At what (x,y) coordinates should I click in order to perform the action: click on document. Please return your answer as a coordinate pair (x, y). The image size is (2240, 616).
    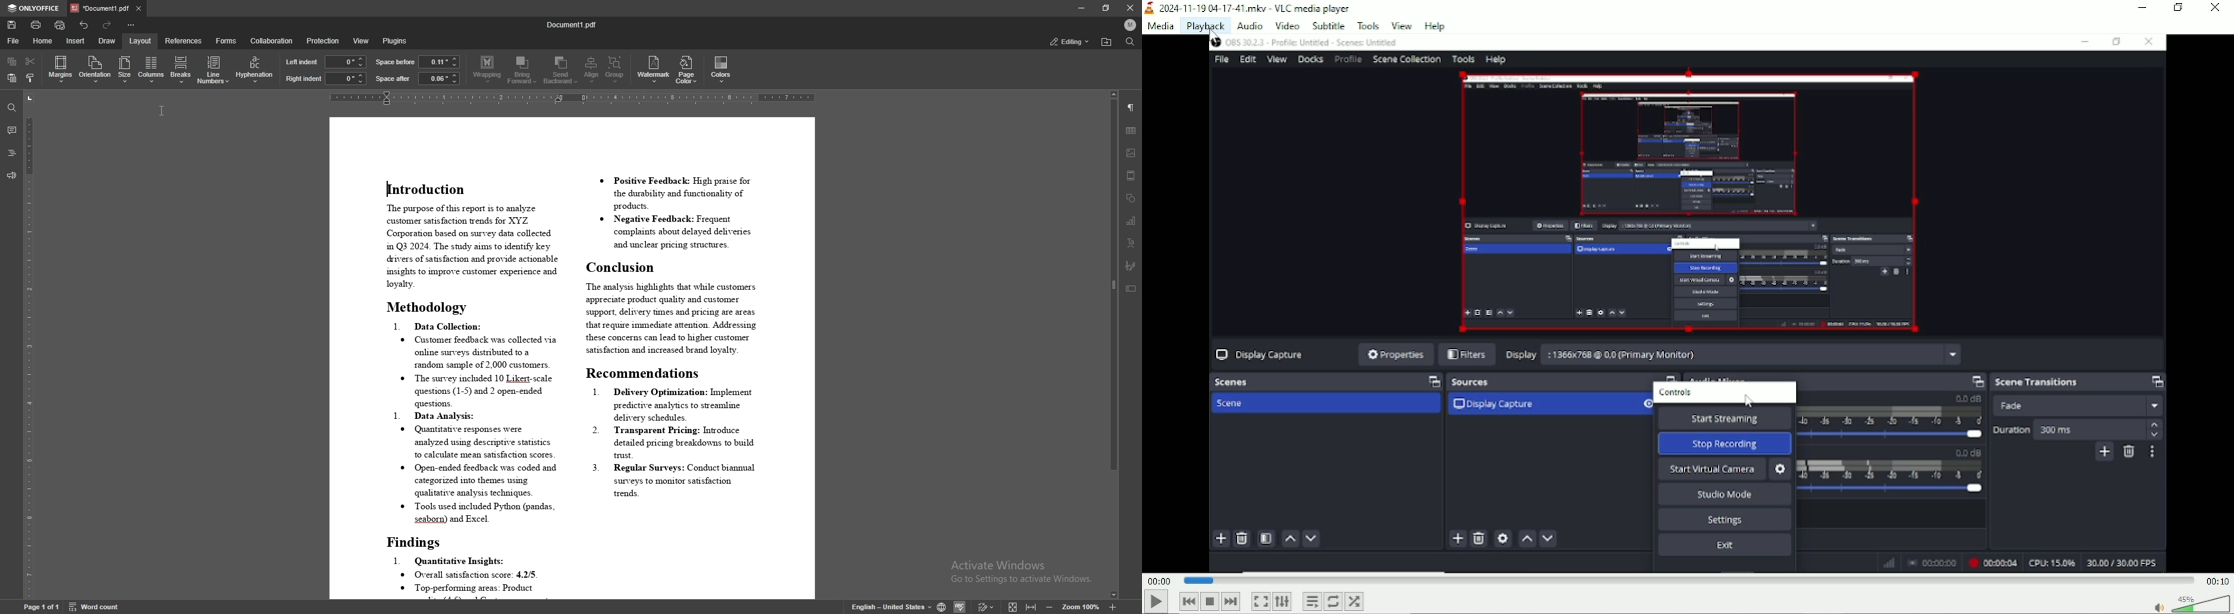
    Looking at the image, I should click on (572, 359).